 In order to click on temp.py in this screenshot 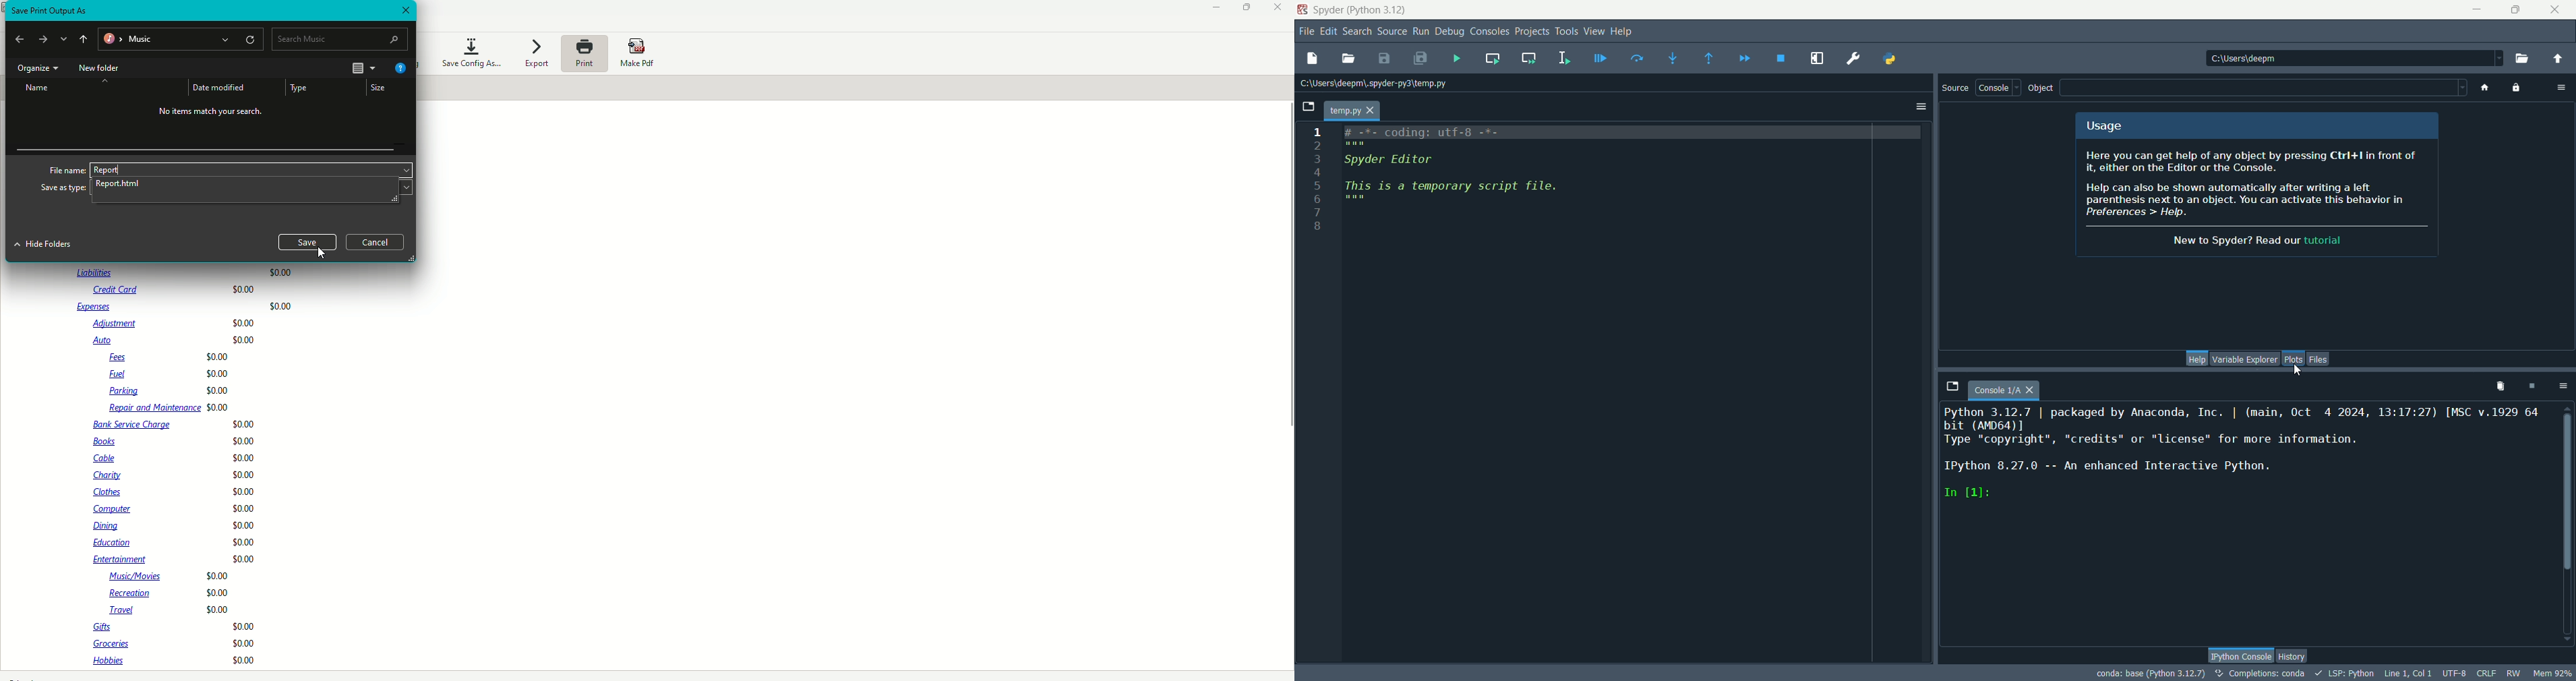, I will do `click(1351, 109)`.